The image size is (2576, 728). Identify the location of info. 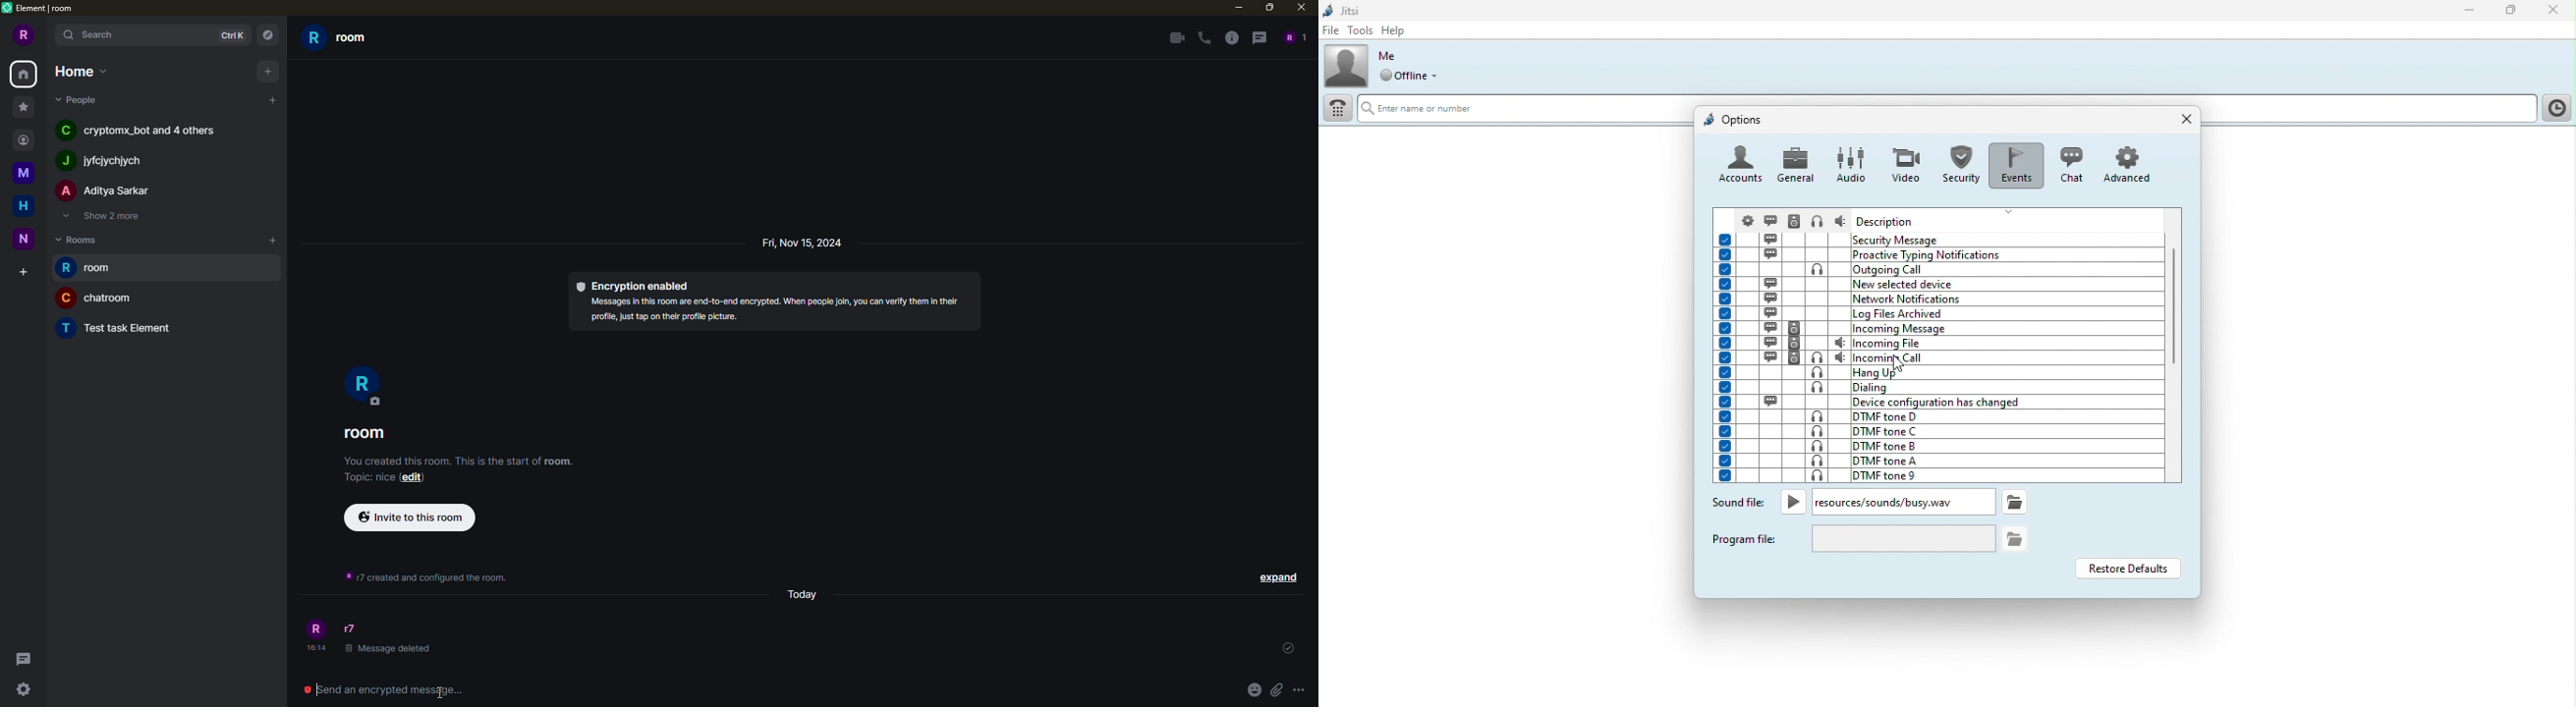
(1229, 37).